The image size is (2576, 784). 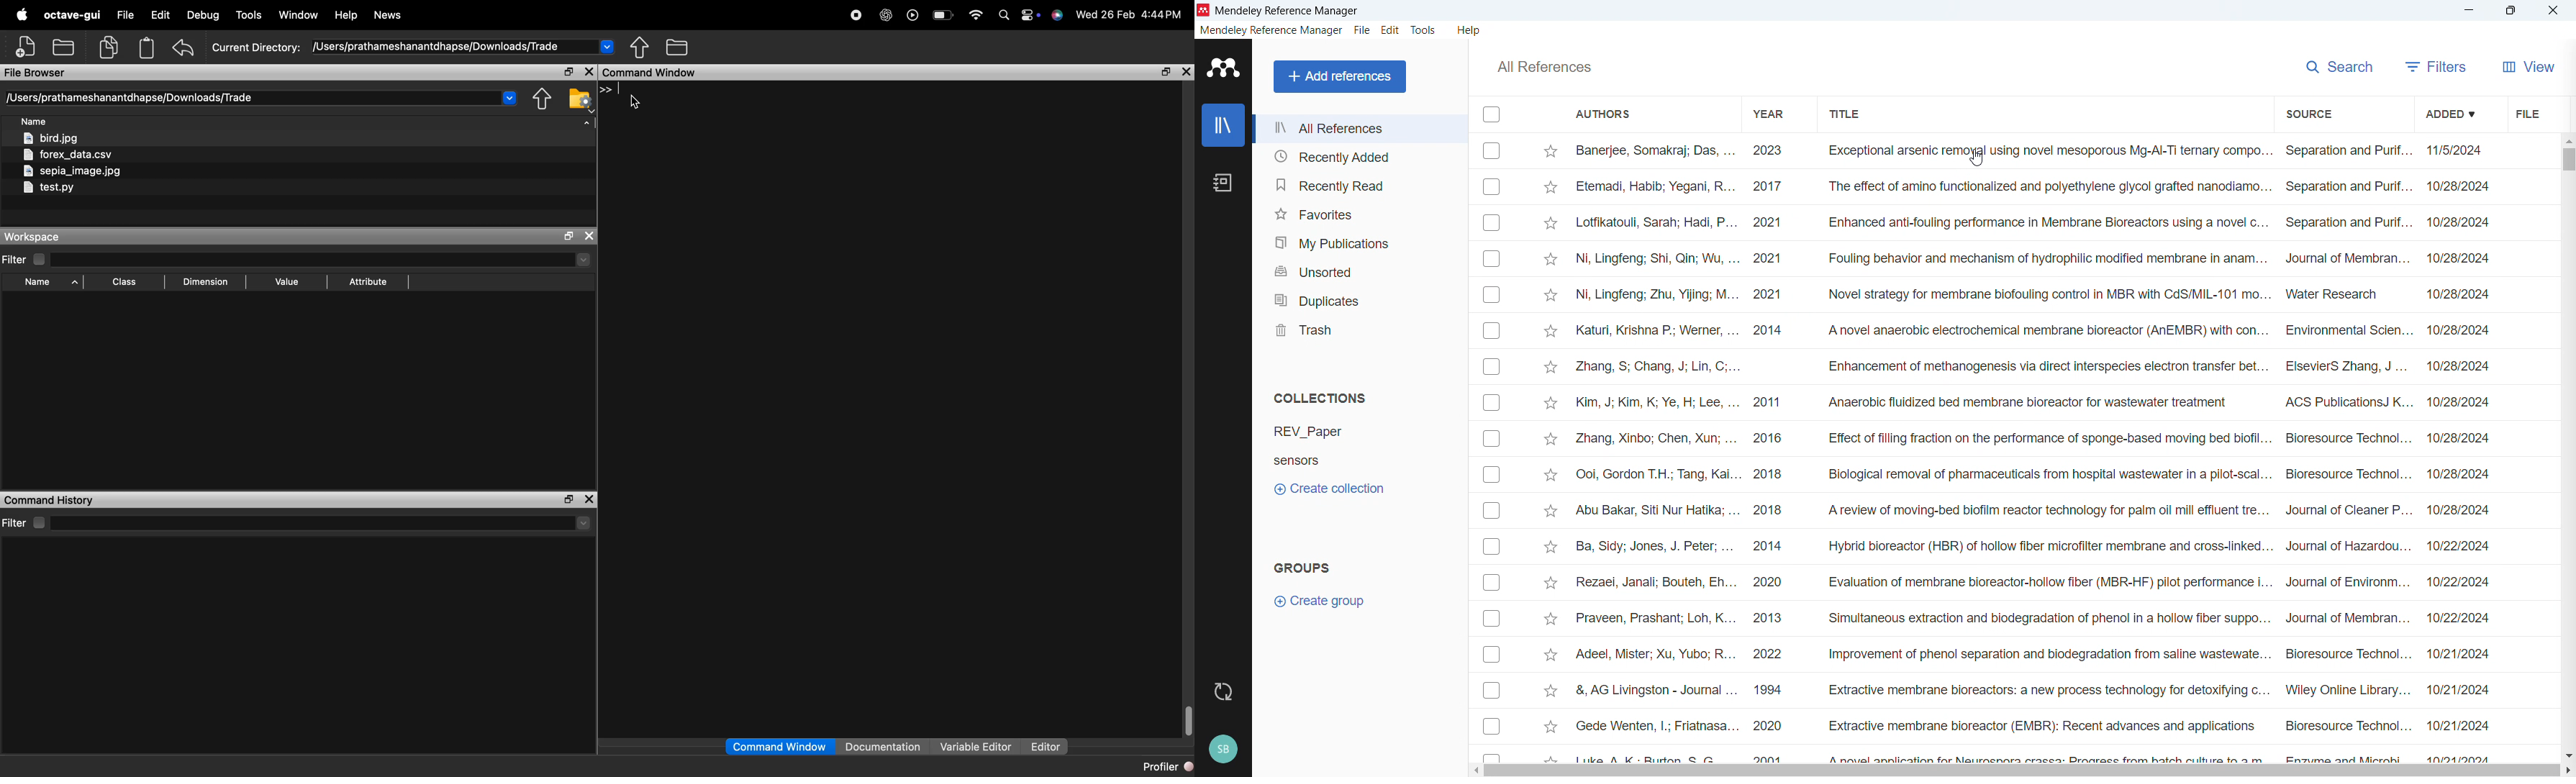 I want to click on fouling behavior and mechanism of hydrophilic modified membrane in anam, so click(x=2042, y=258).